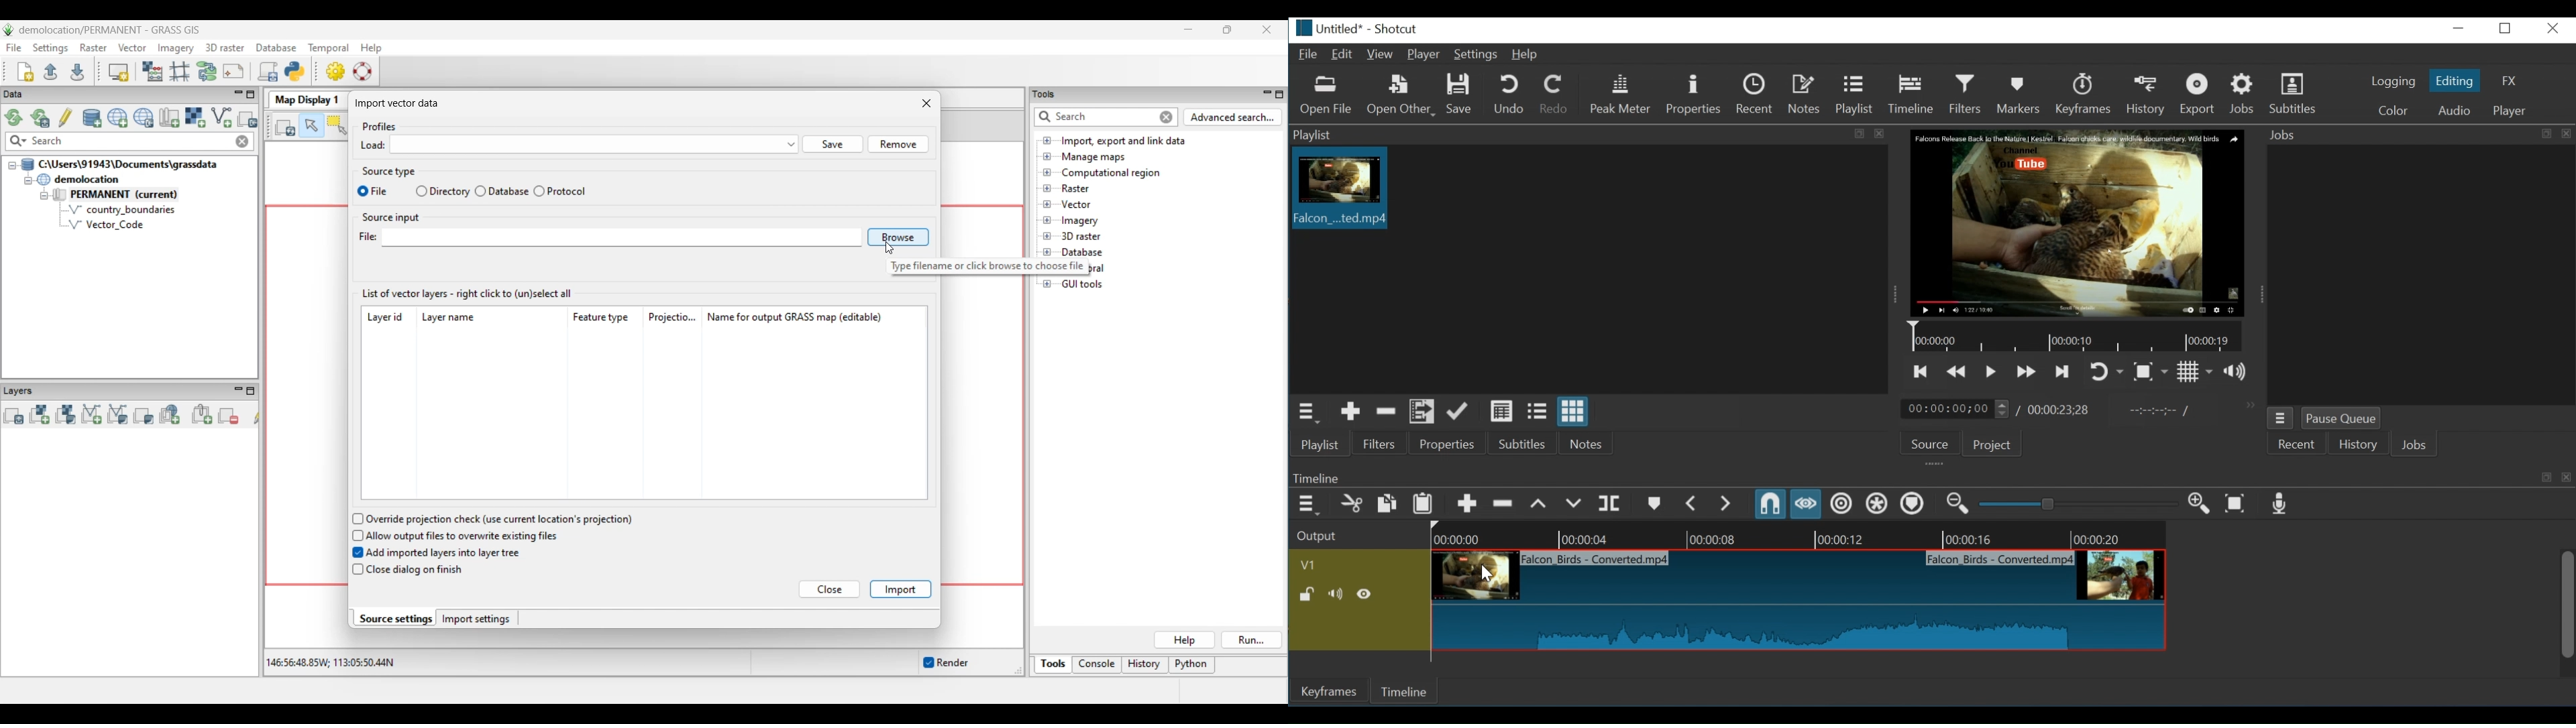  What do you see at coordinates (1527, 442) in the screenshot?
I see `Subtitles` at bounding box center [1527, 442].